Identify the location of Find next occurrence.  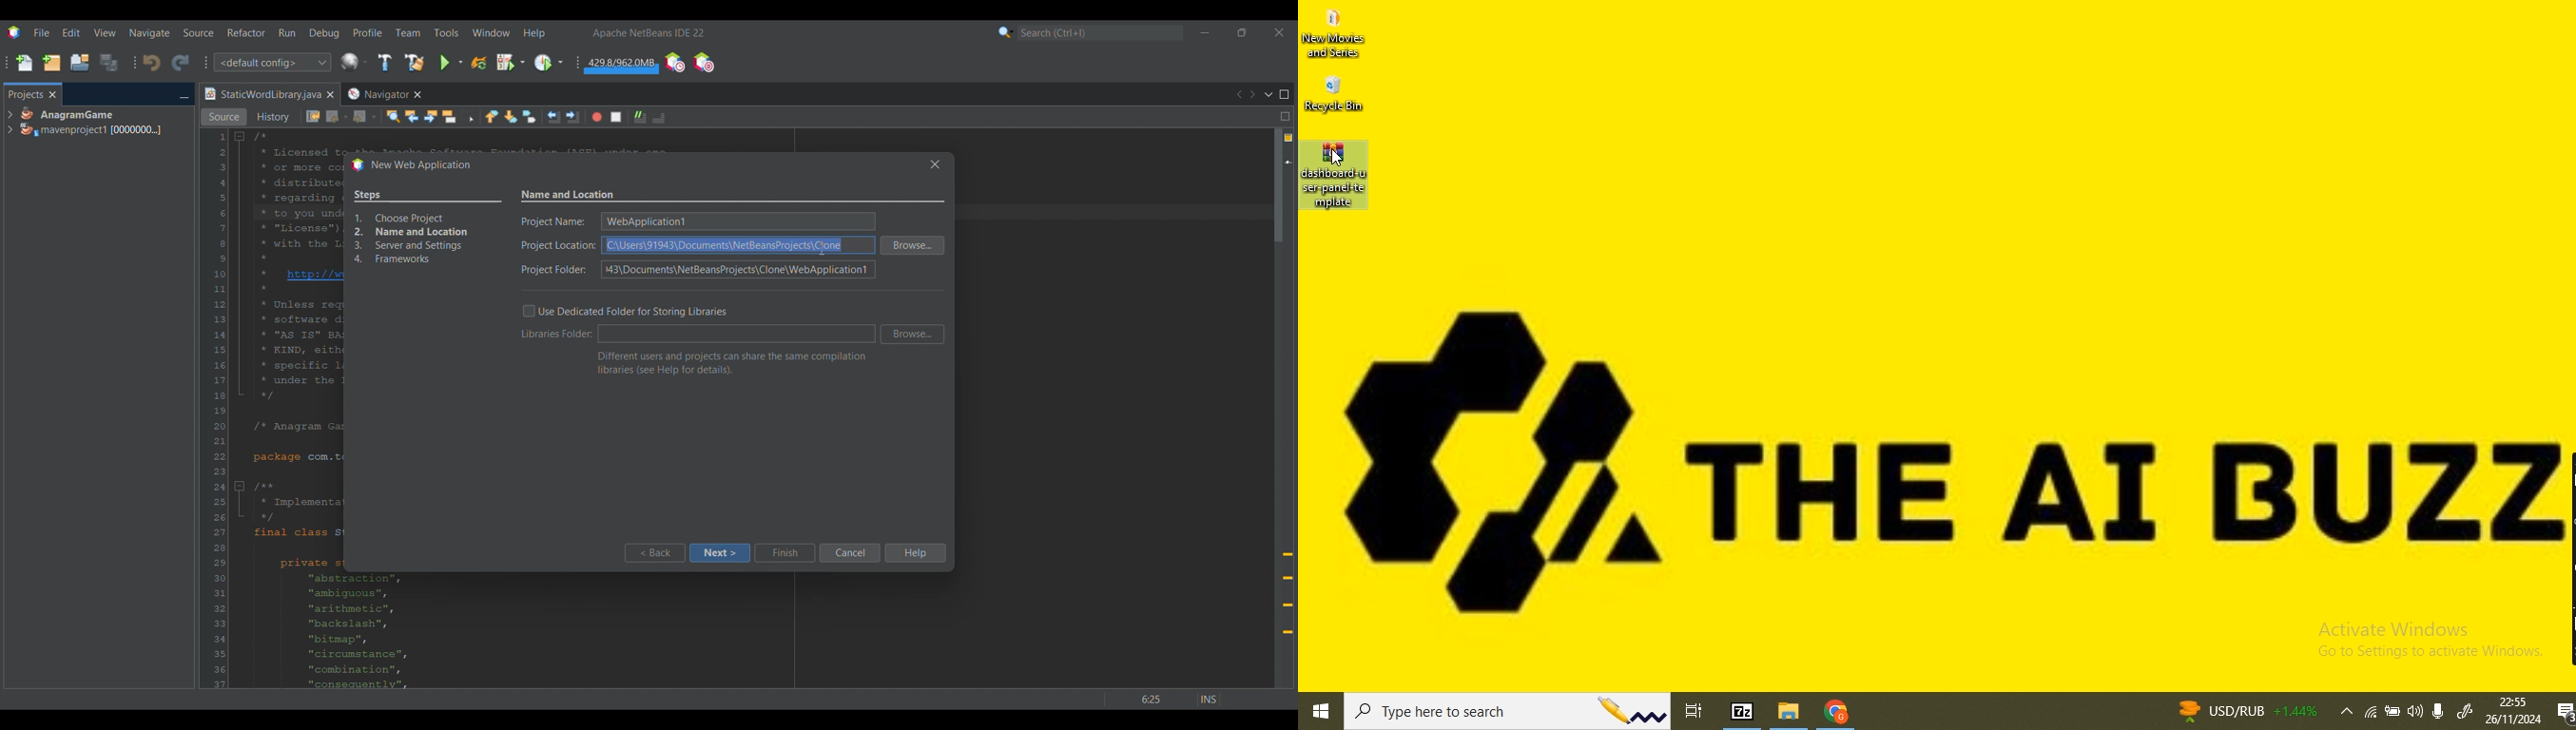
(431, 116).